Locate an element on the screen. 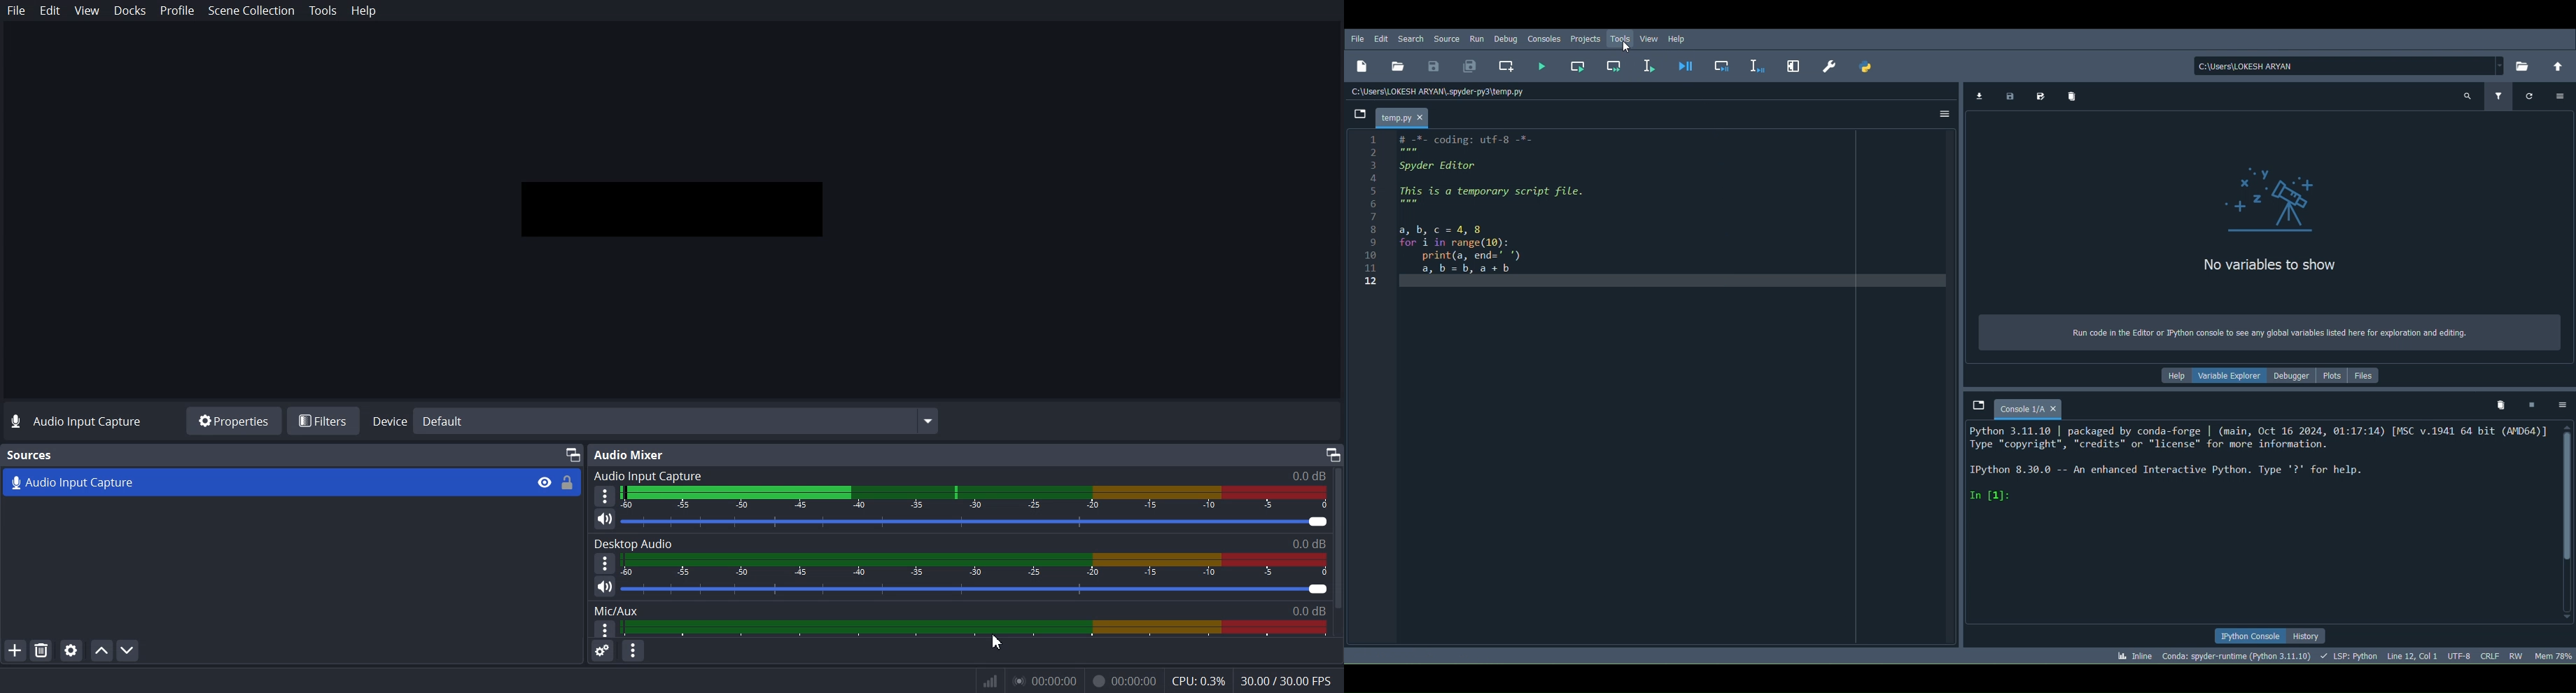 This screenshot has width=2576, height=700. Run current cell and go to the next one (Shift + Return) is located at coordinates (1614, 64).